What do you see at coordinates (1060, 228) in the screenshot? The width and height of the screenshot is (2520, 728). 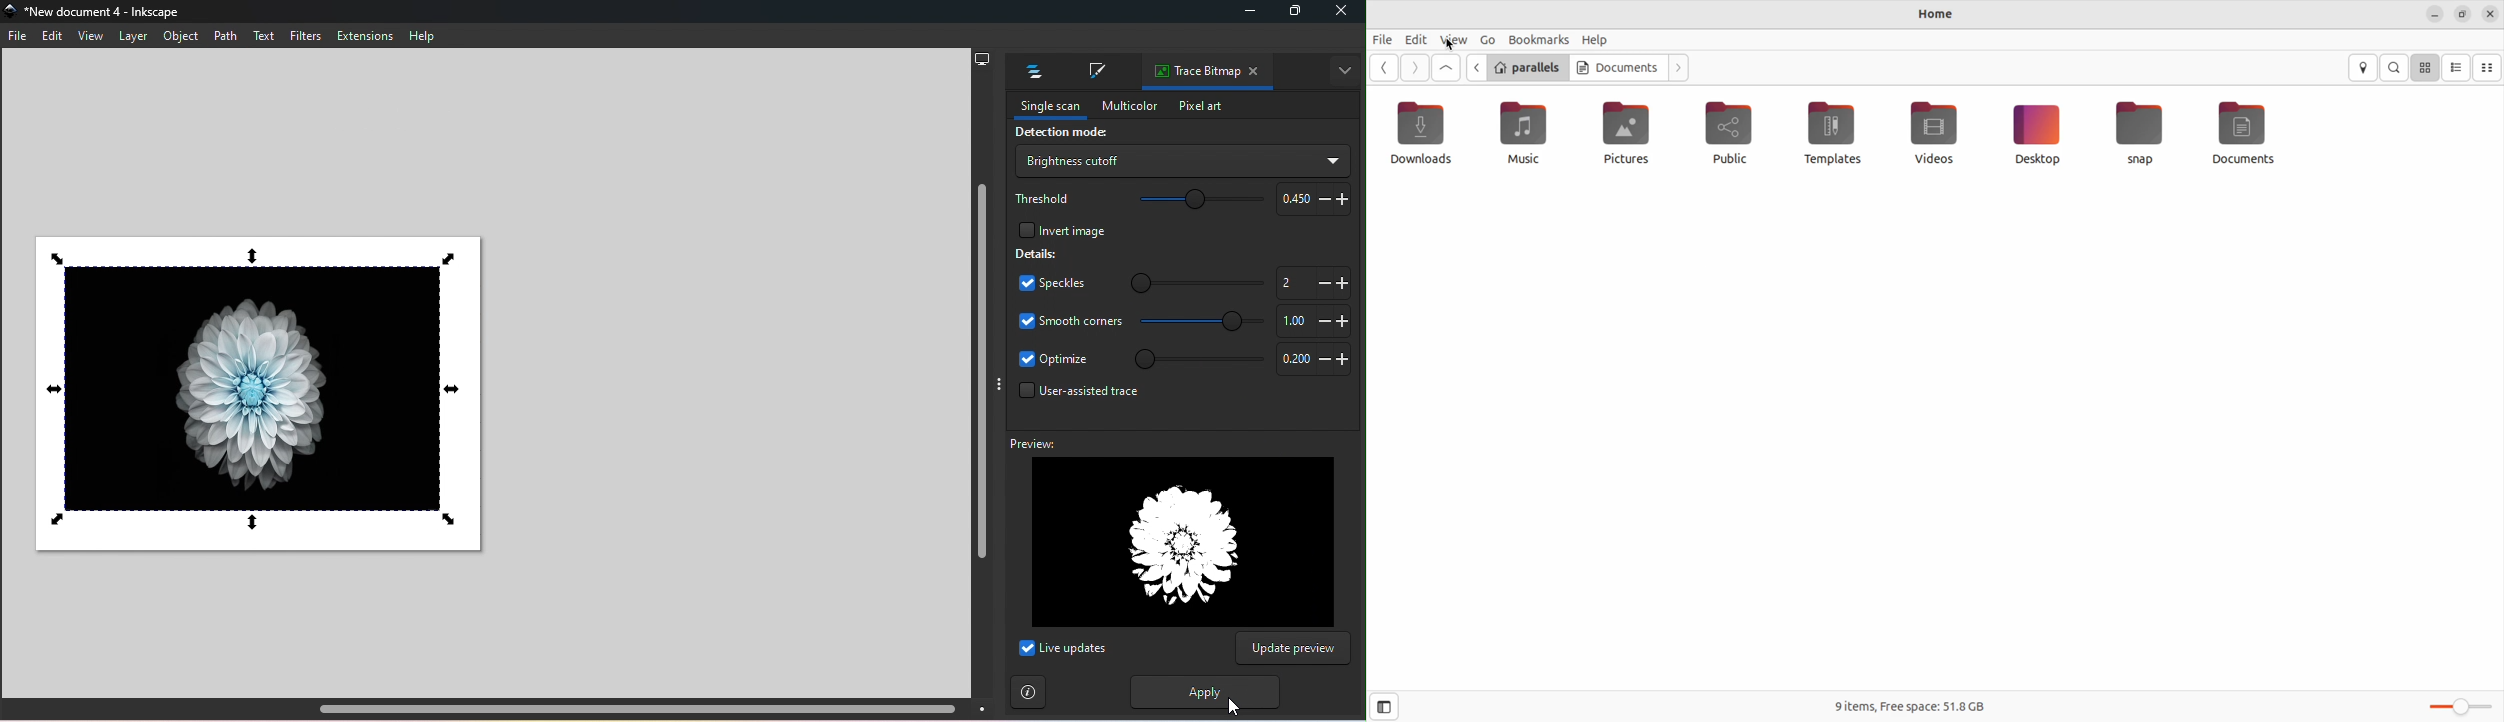 I see `Invert image` at bounding box center [1060, 228].